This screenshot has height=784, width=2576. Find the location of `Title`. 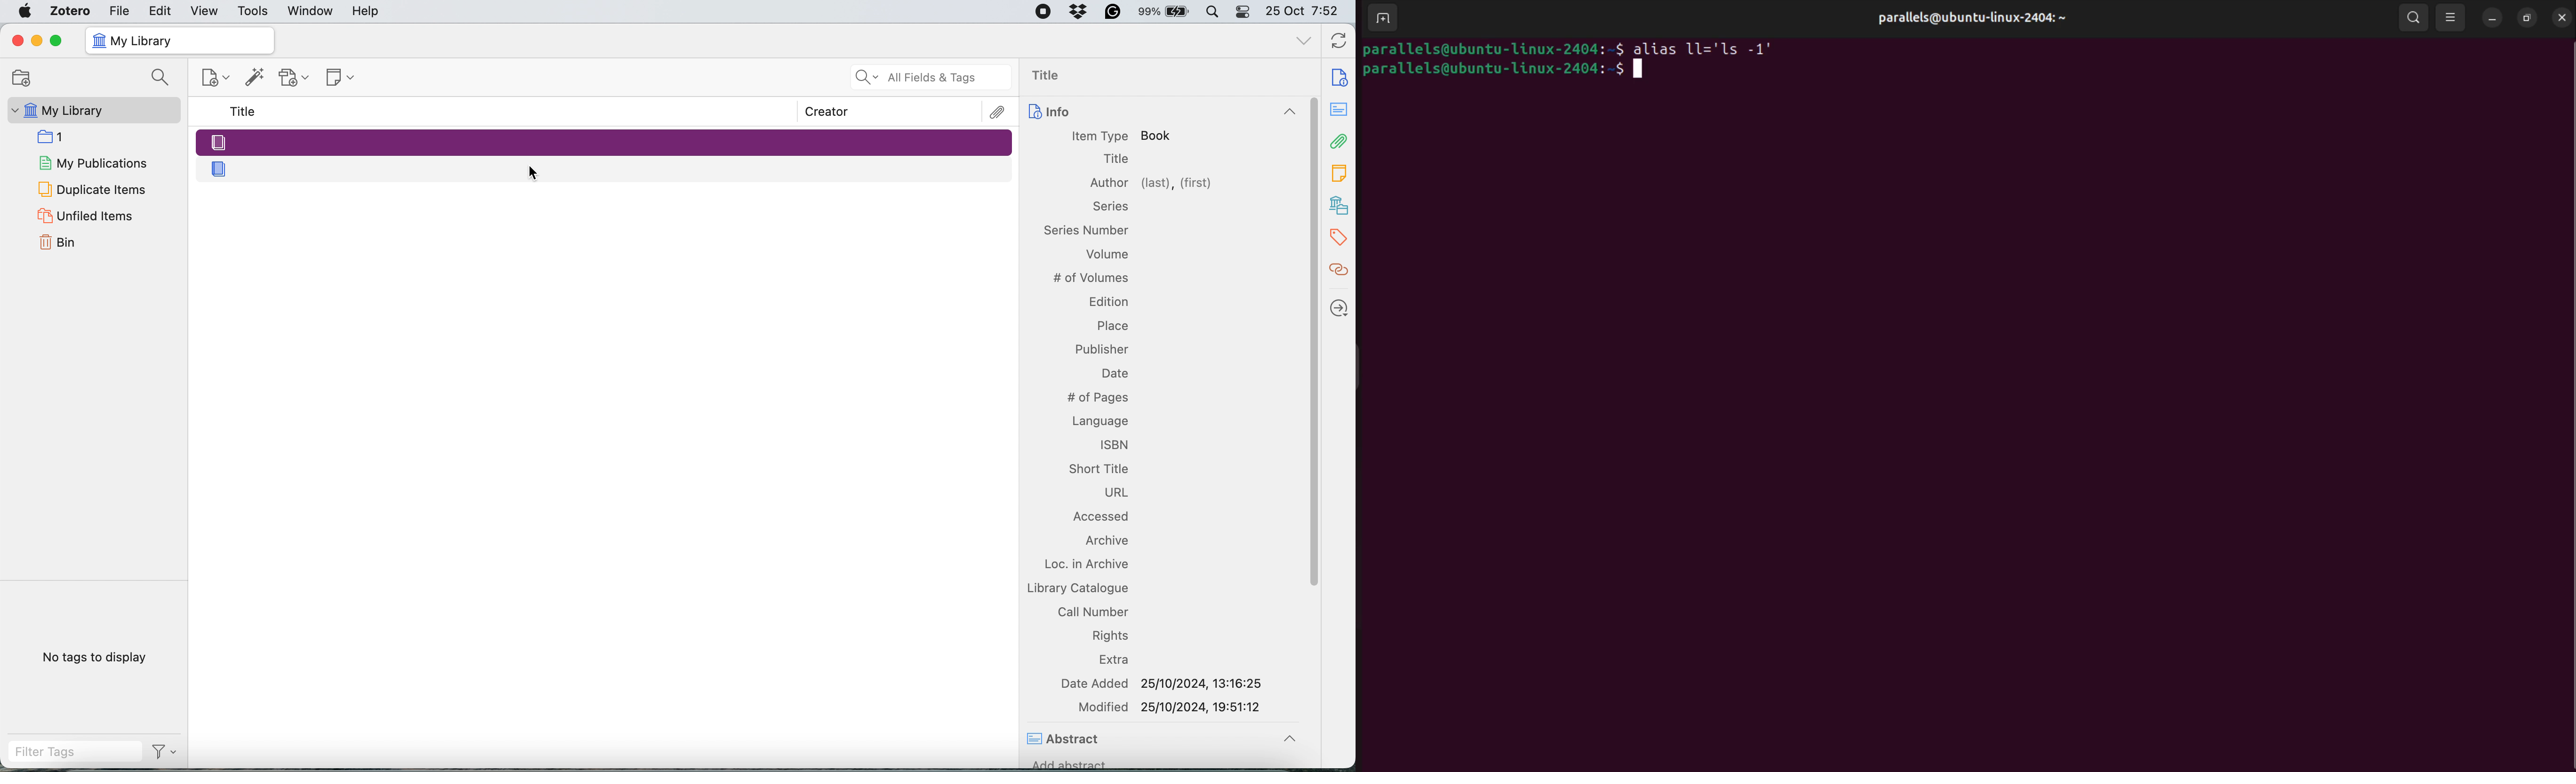

Title is located at coordinates (245, 112).